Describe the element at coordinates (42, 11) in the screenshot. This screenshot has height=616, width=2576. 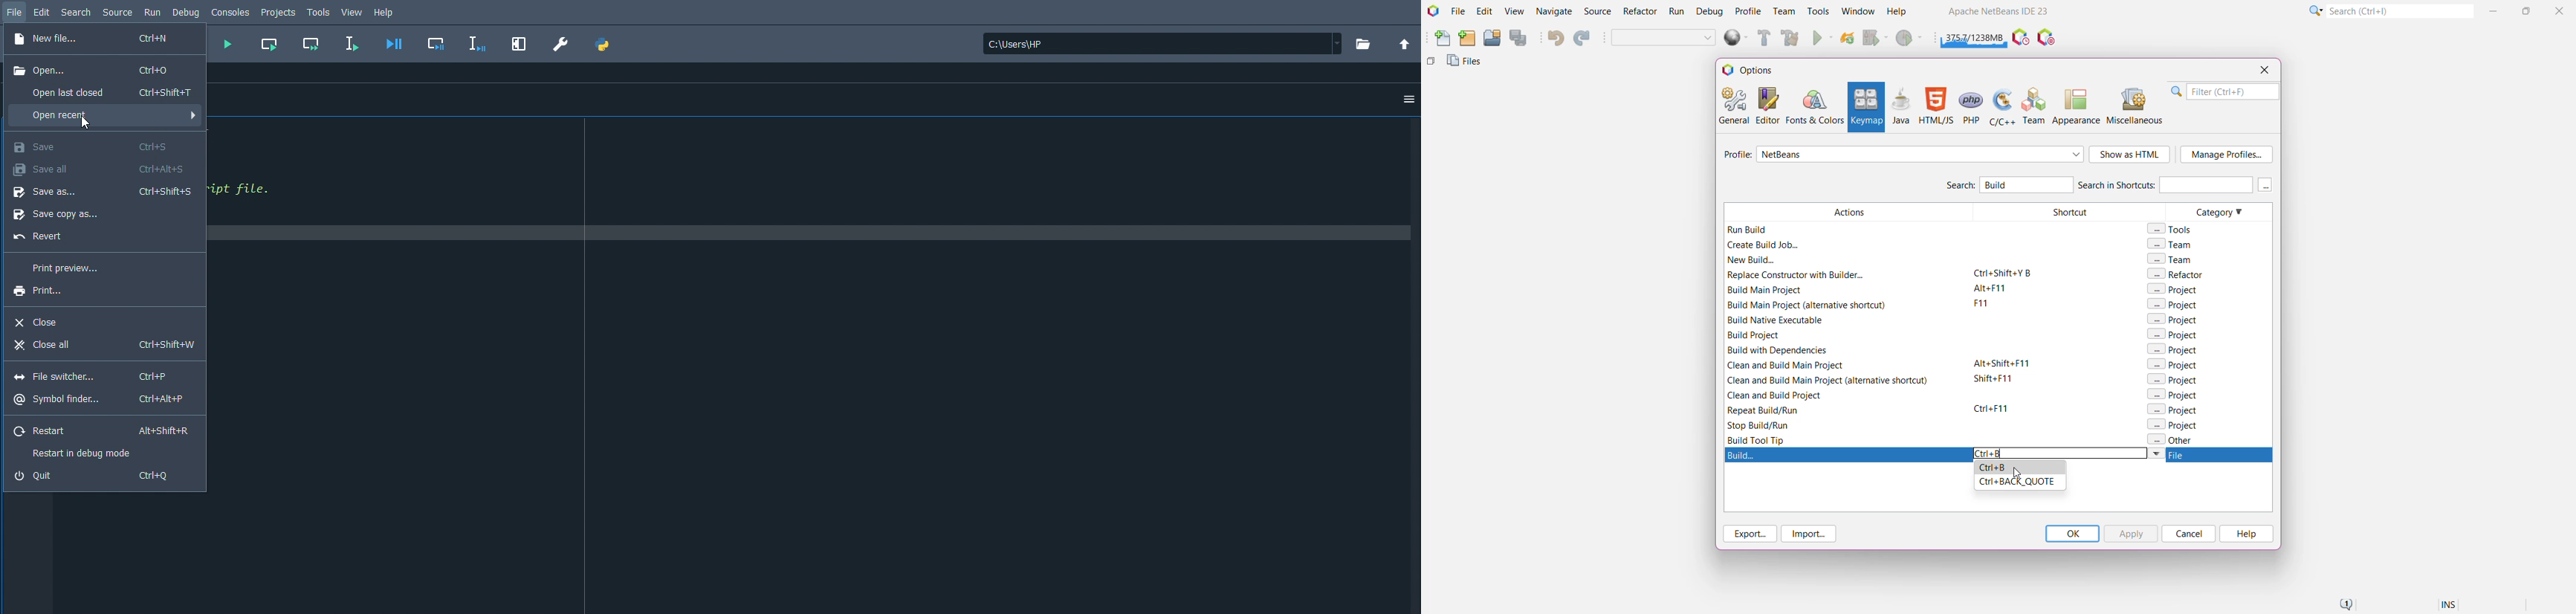
I see `Edit` at that location.